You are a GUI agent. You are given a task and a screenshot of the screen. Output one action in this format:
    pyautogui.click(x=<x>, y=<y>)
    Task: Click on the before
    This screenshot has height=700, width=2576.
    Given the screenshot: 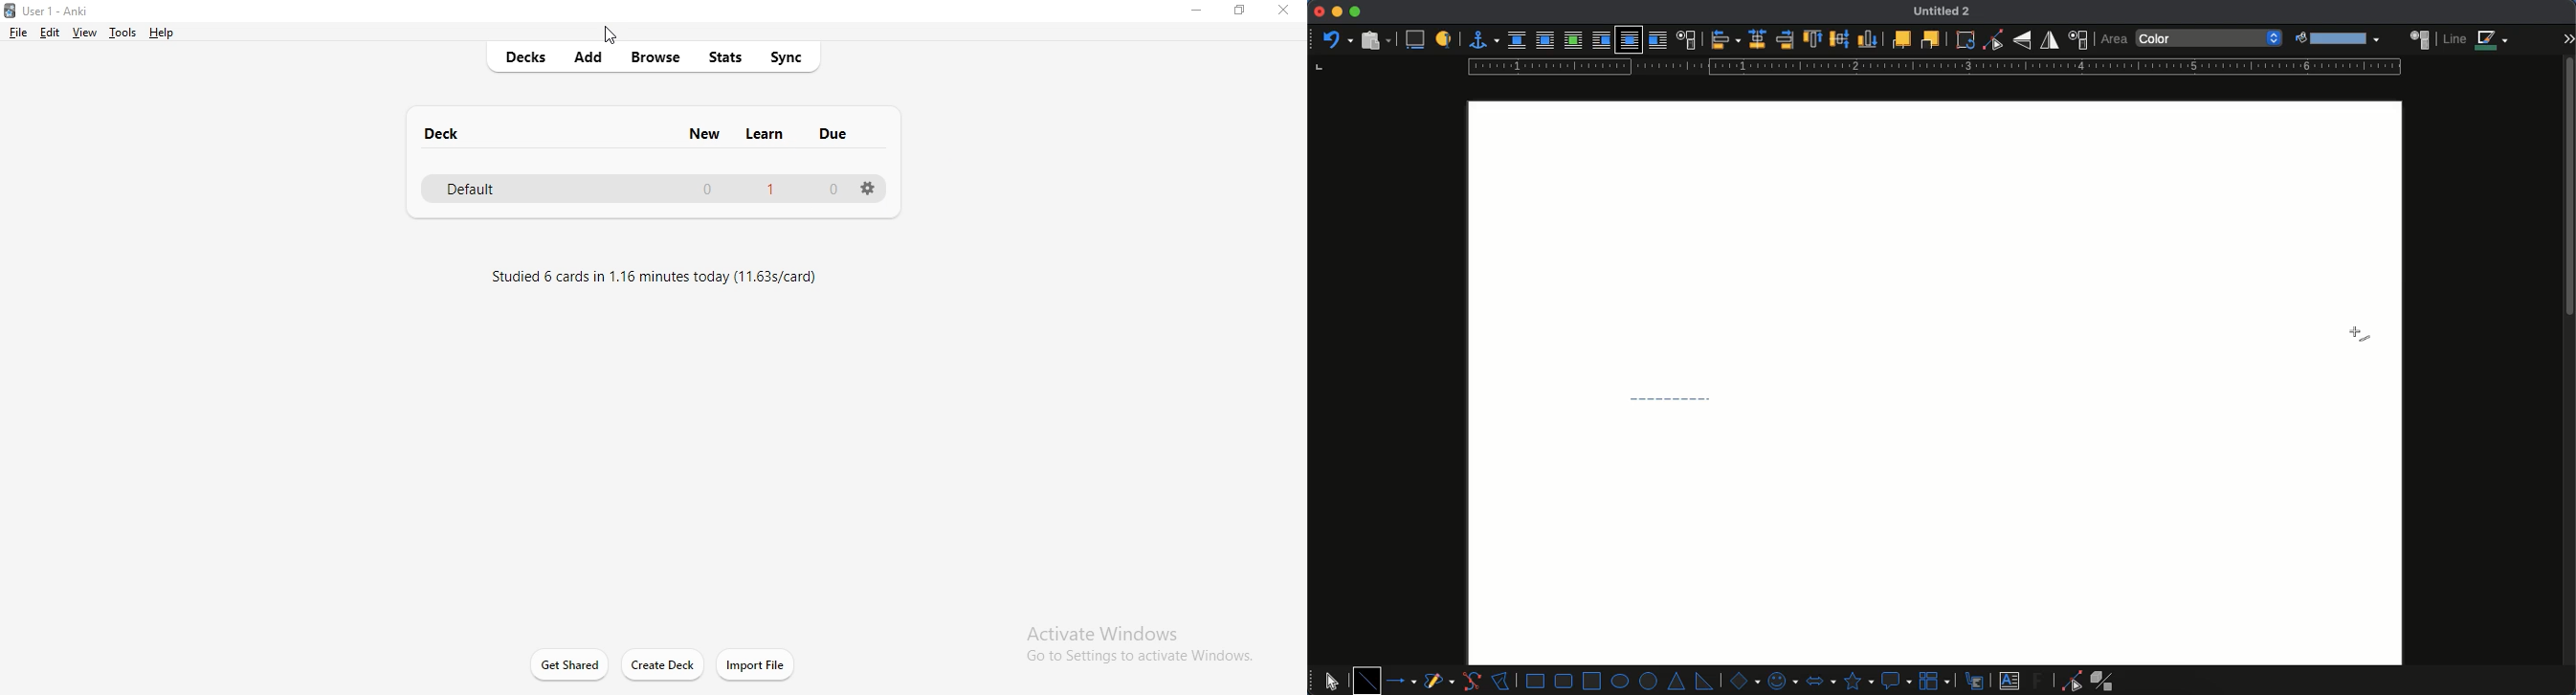 What is the action you would take?
    pyautogui.click(x=1601, y=41)
    